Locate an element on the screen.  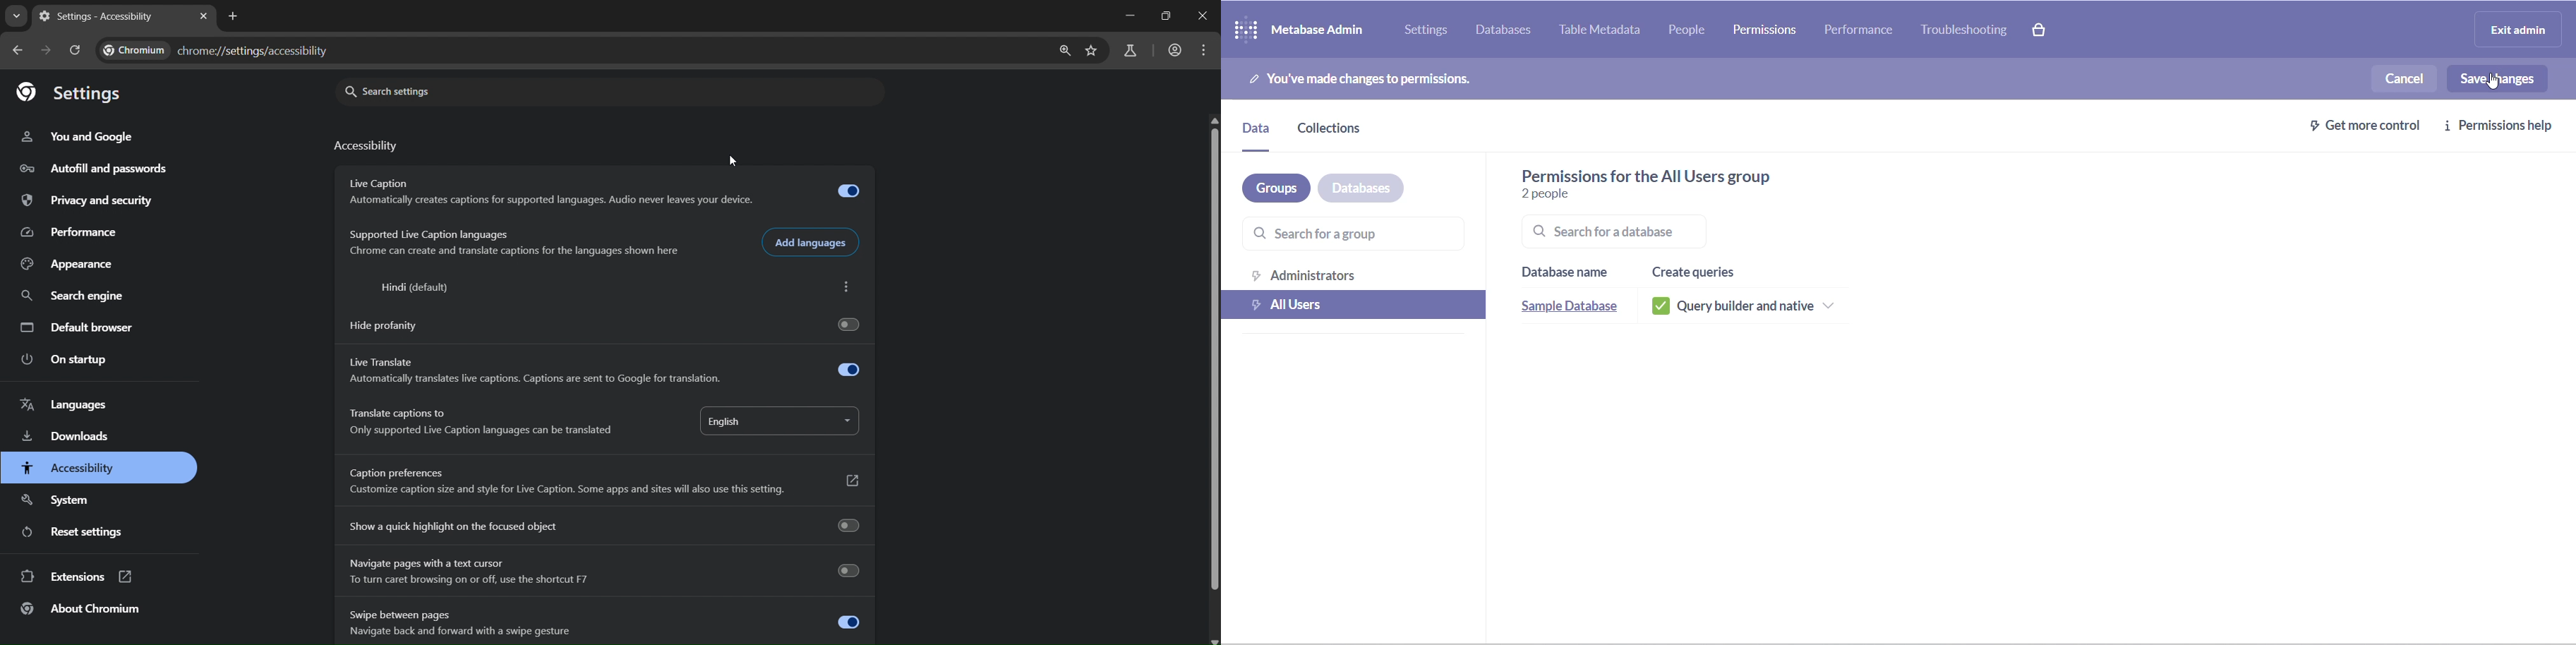
autofill and passwords is located at coordinates (99, 168).